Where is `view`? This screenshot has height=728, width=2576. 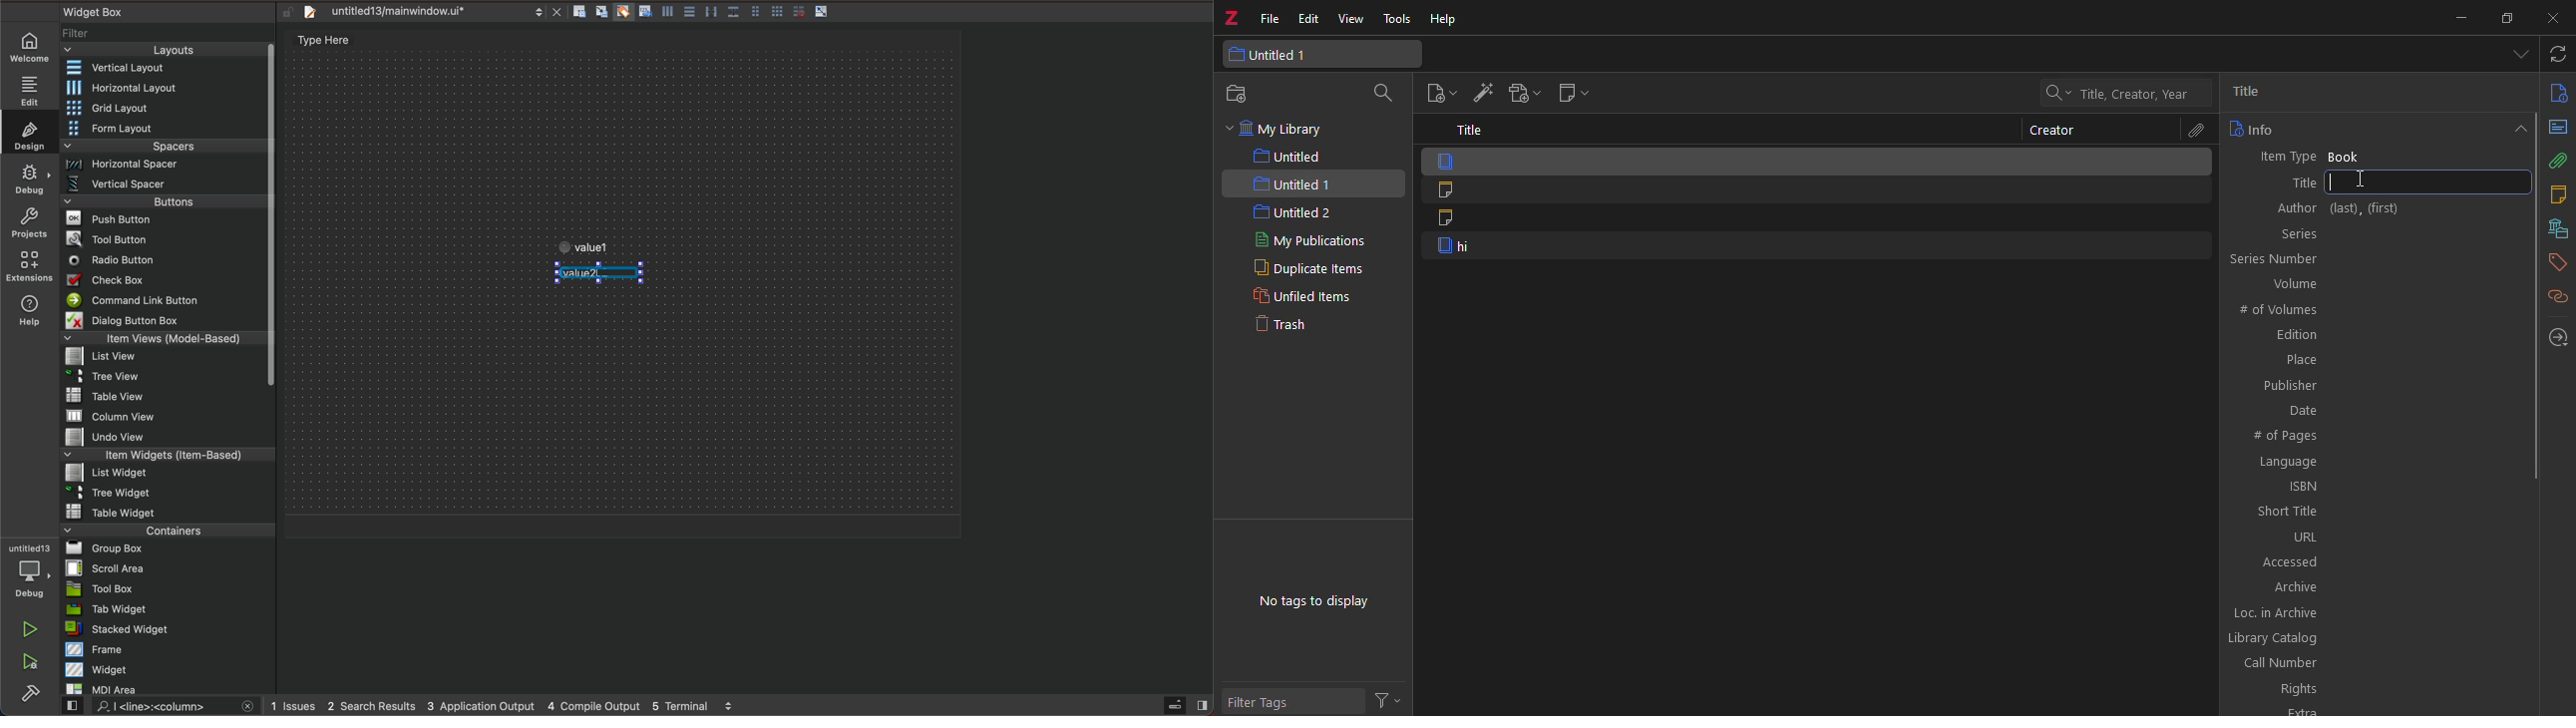 view is located at coordinates (1353, 19).